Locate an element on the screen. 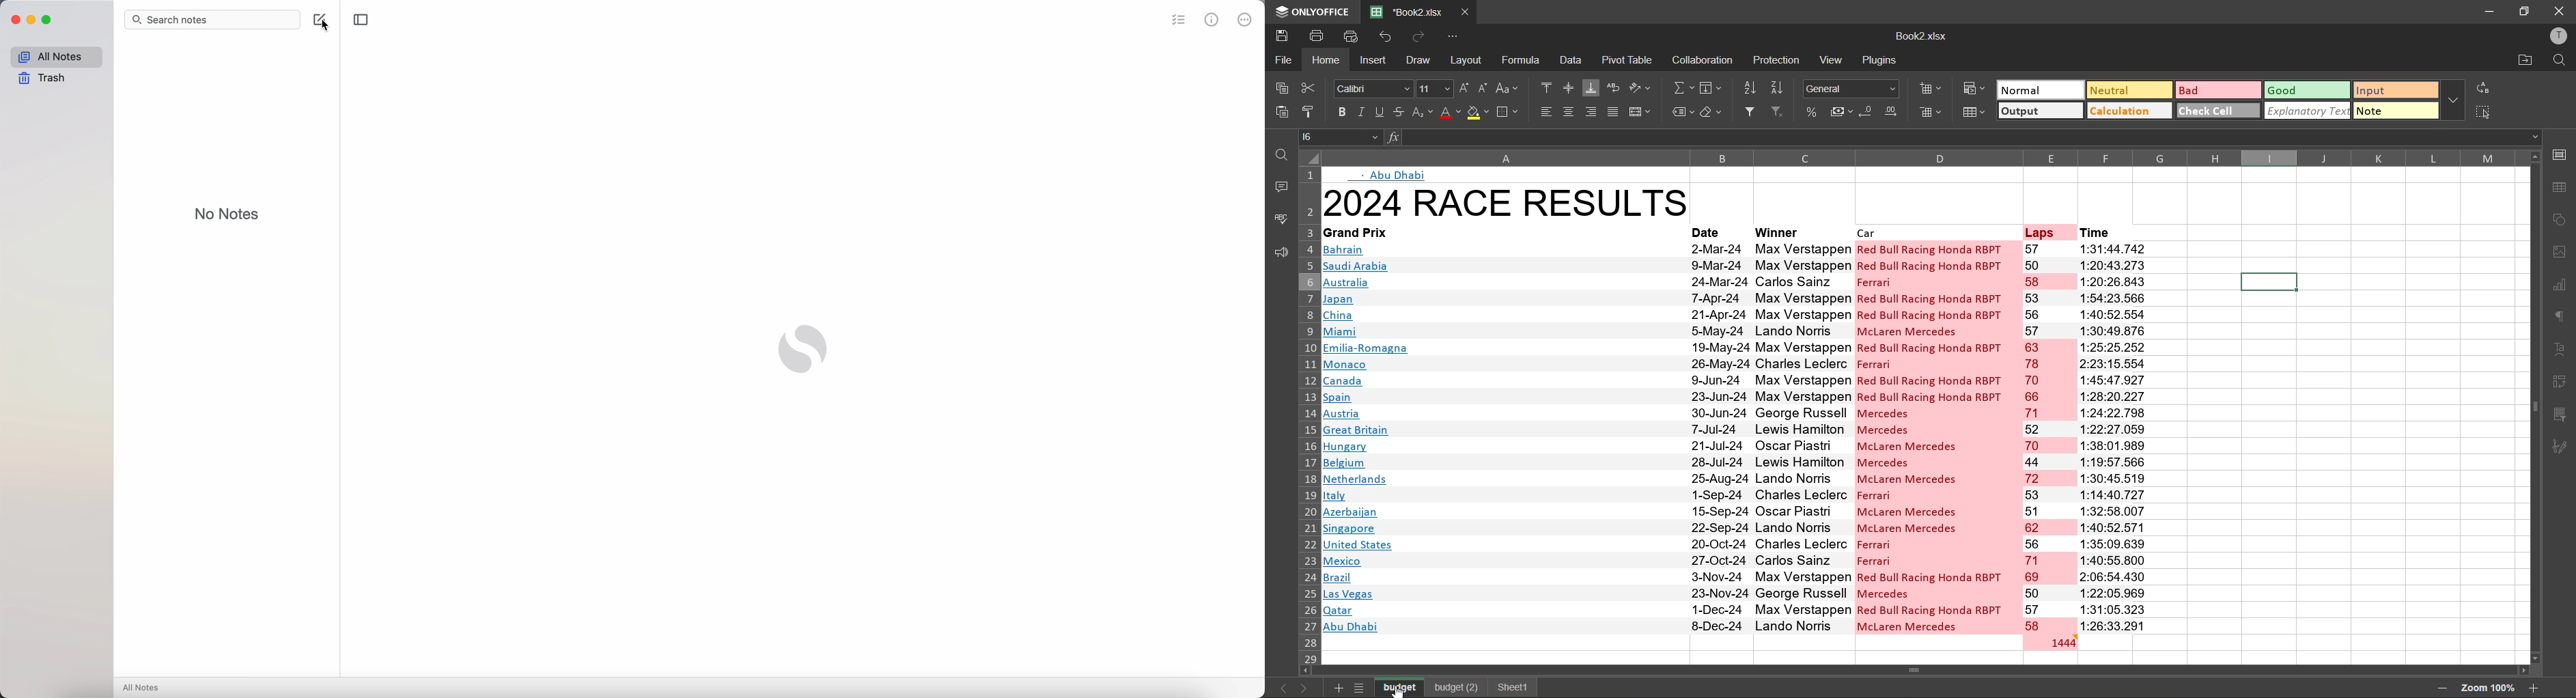 This screenshot has height=700, width=2576. bad is located at coordinates (2216, 89).